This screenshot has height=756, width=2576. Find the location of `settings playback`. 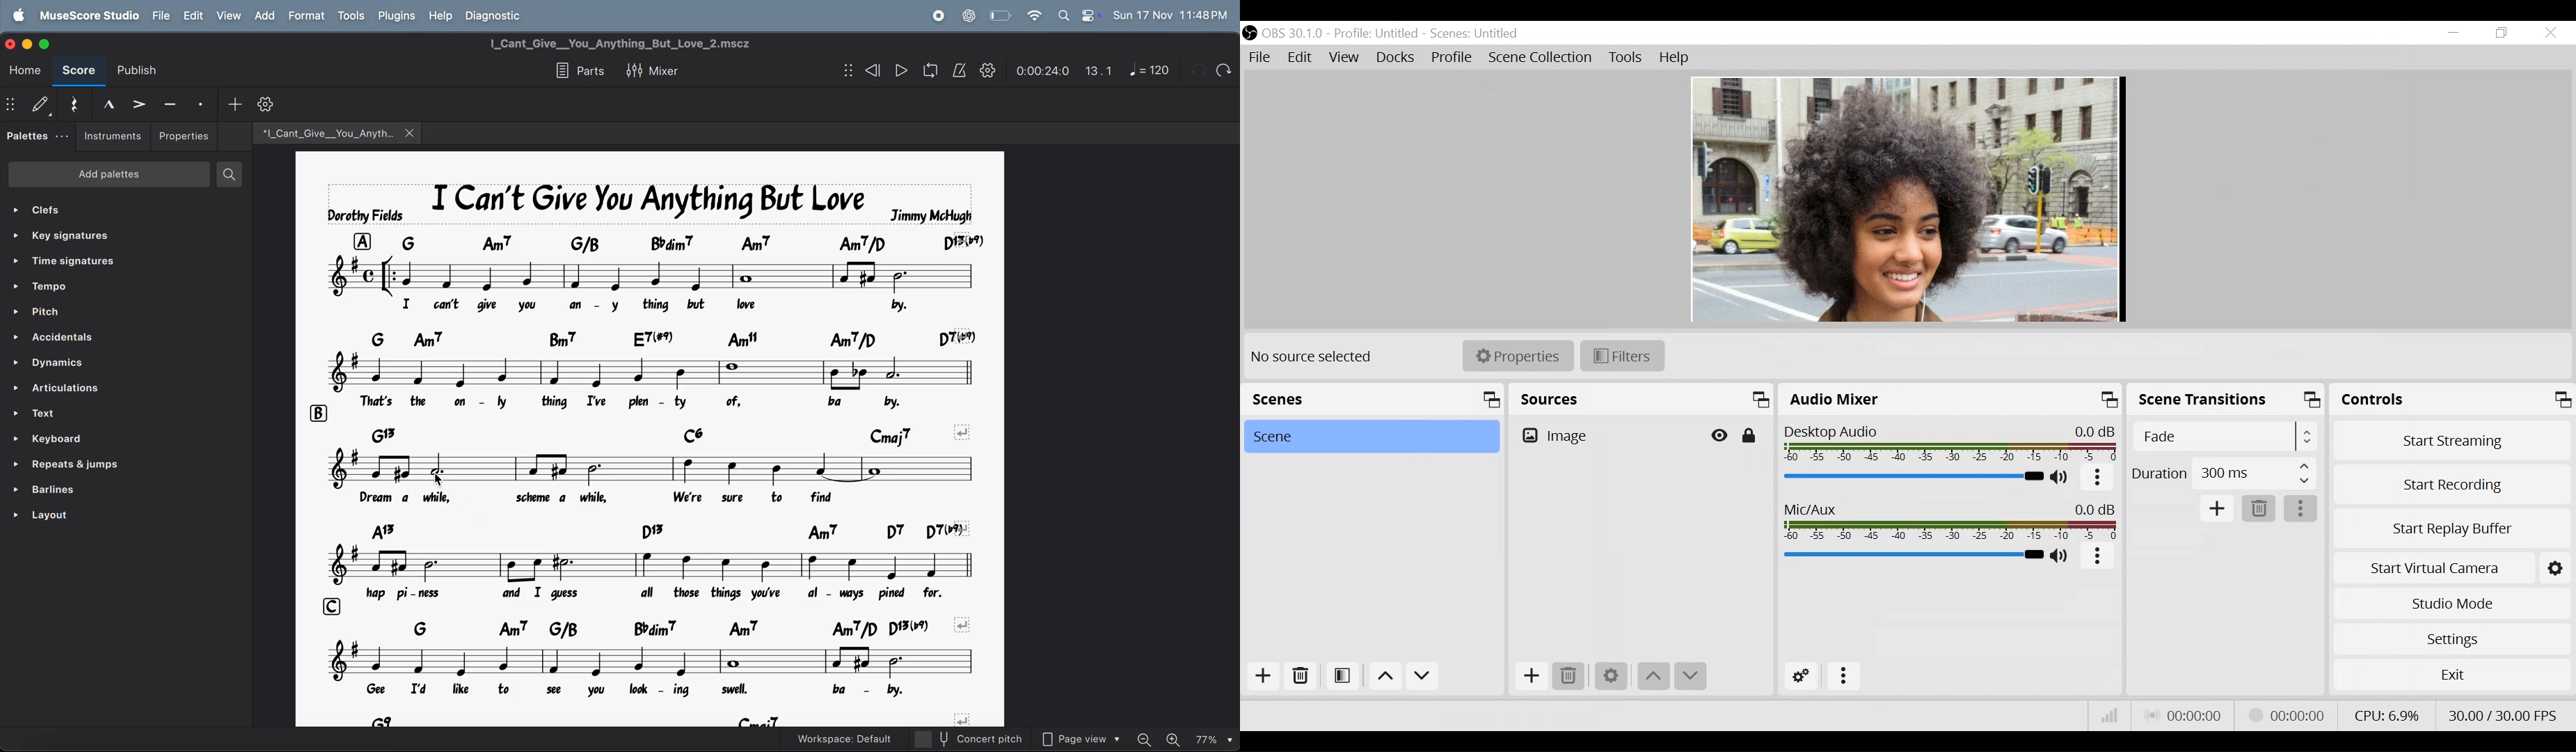

settings playback is located at coordinates (989, 70).